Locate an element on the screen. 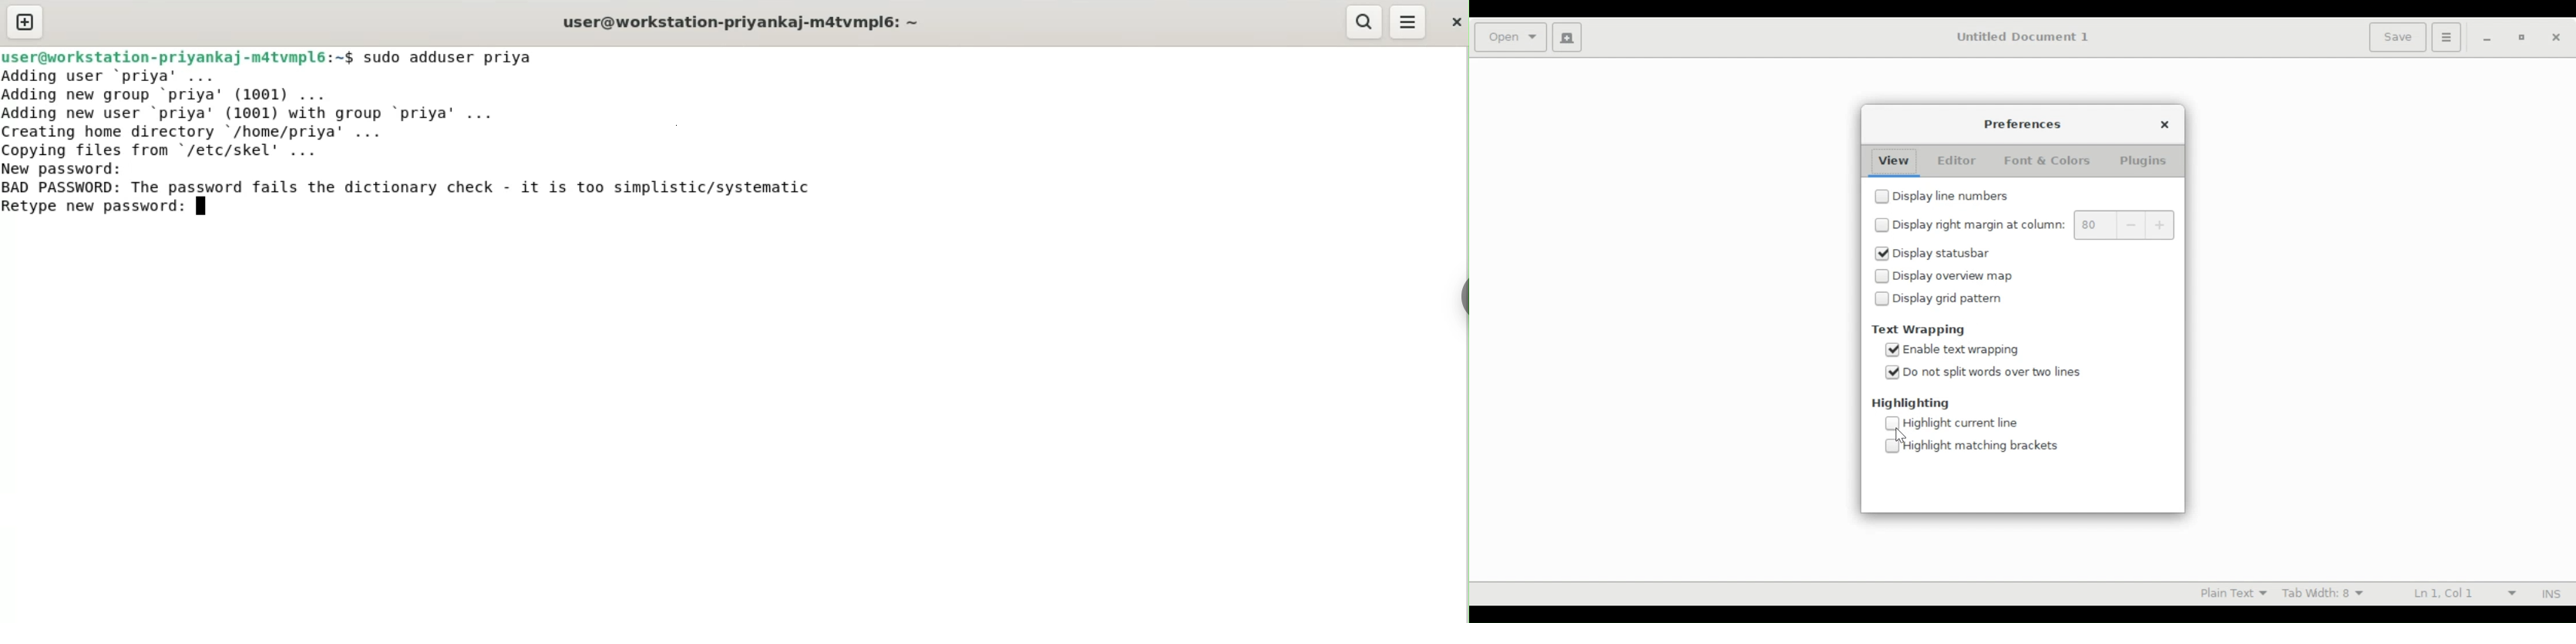 The height and width of the screenshot is (644, 2576). Editor is located at coordinates (1958, 162).